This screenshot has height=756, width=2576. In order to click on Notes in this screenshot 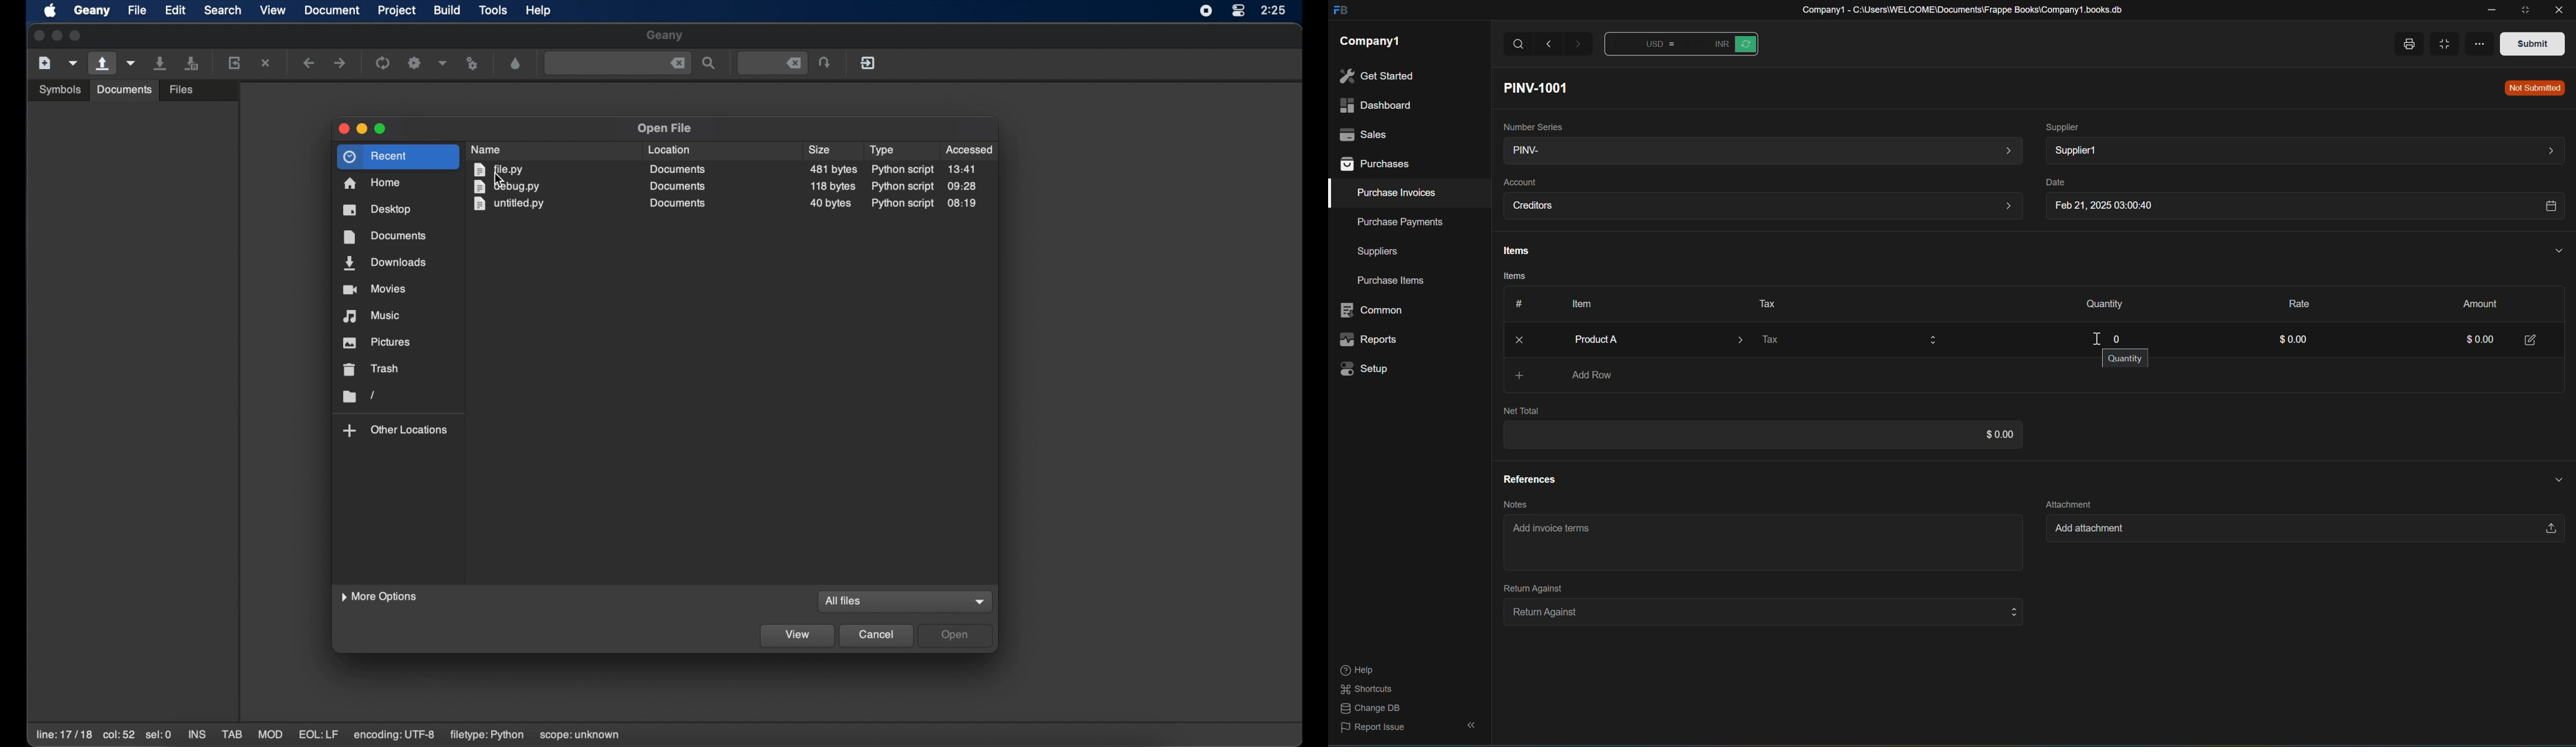, I will do `click(1512, 505)`.